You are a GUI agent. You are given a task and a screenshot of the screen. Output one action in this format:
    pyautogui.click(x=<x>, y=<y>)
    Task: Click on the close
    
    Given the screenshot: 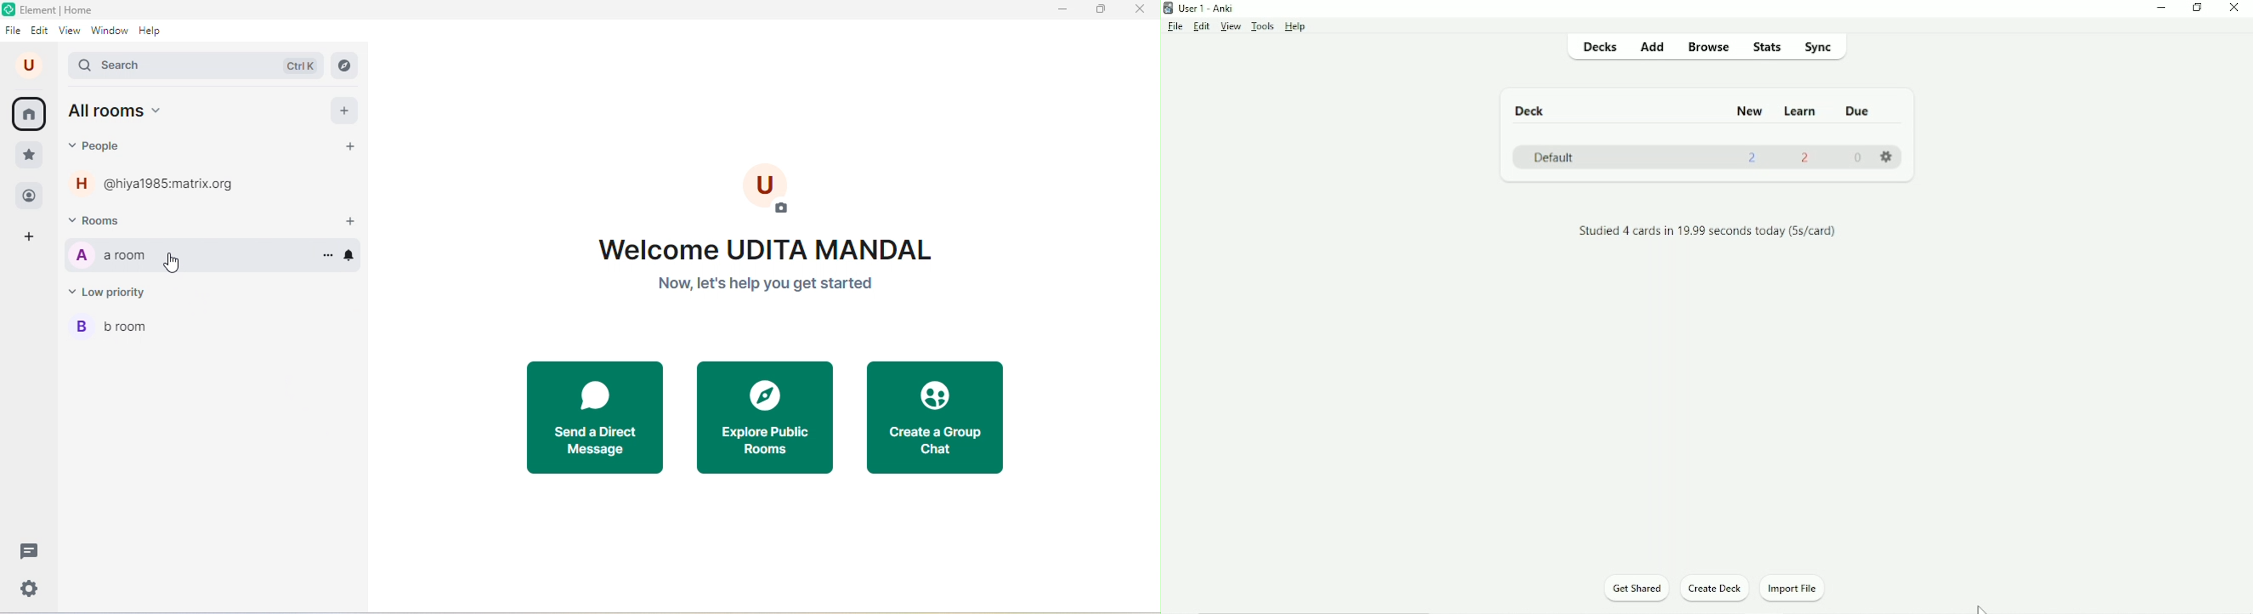 What is the action you would take?
    pyautogui.click(x=1144, y=11)
    